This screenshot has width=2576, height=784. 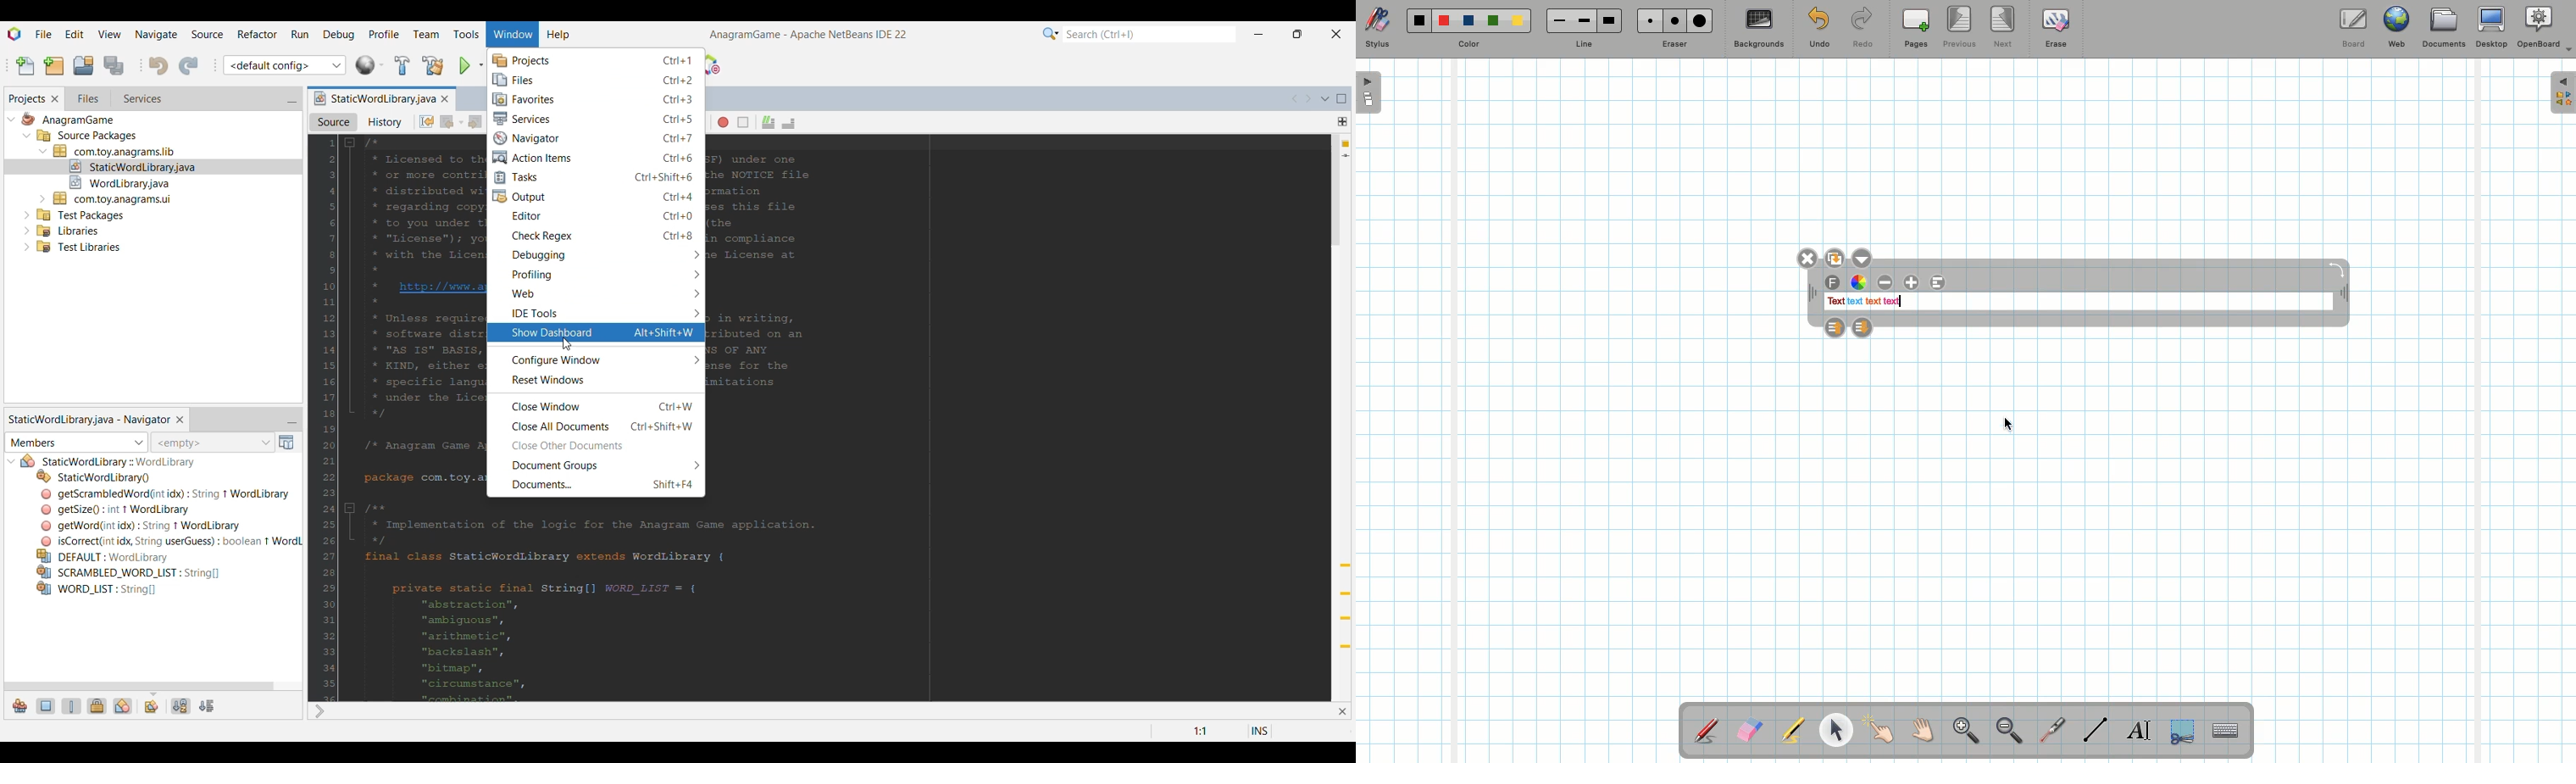 I want to click on , so click(x=95, y=476).